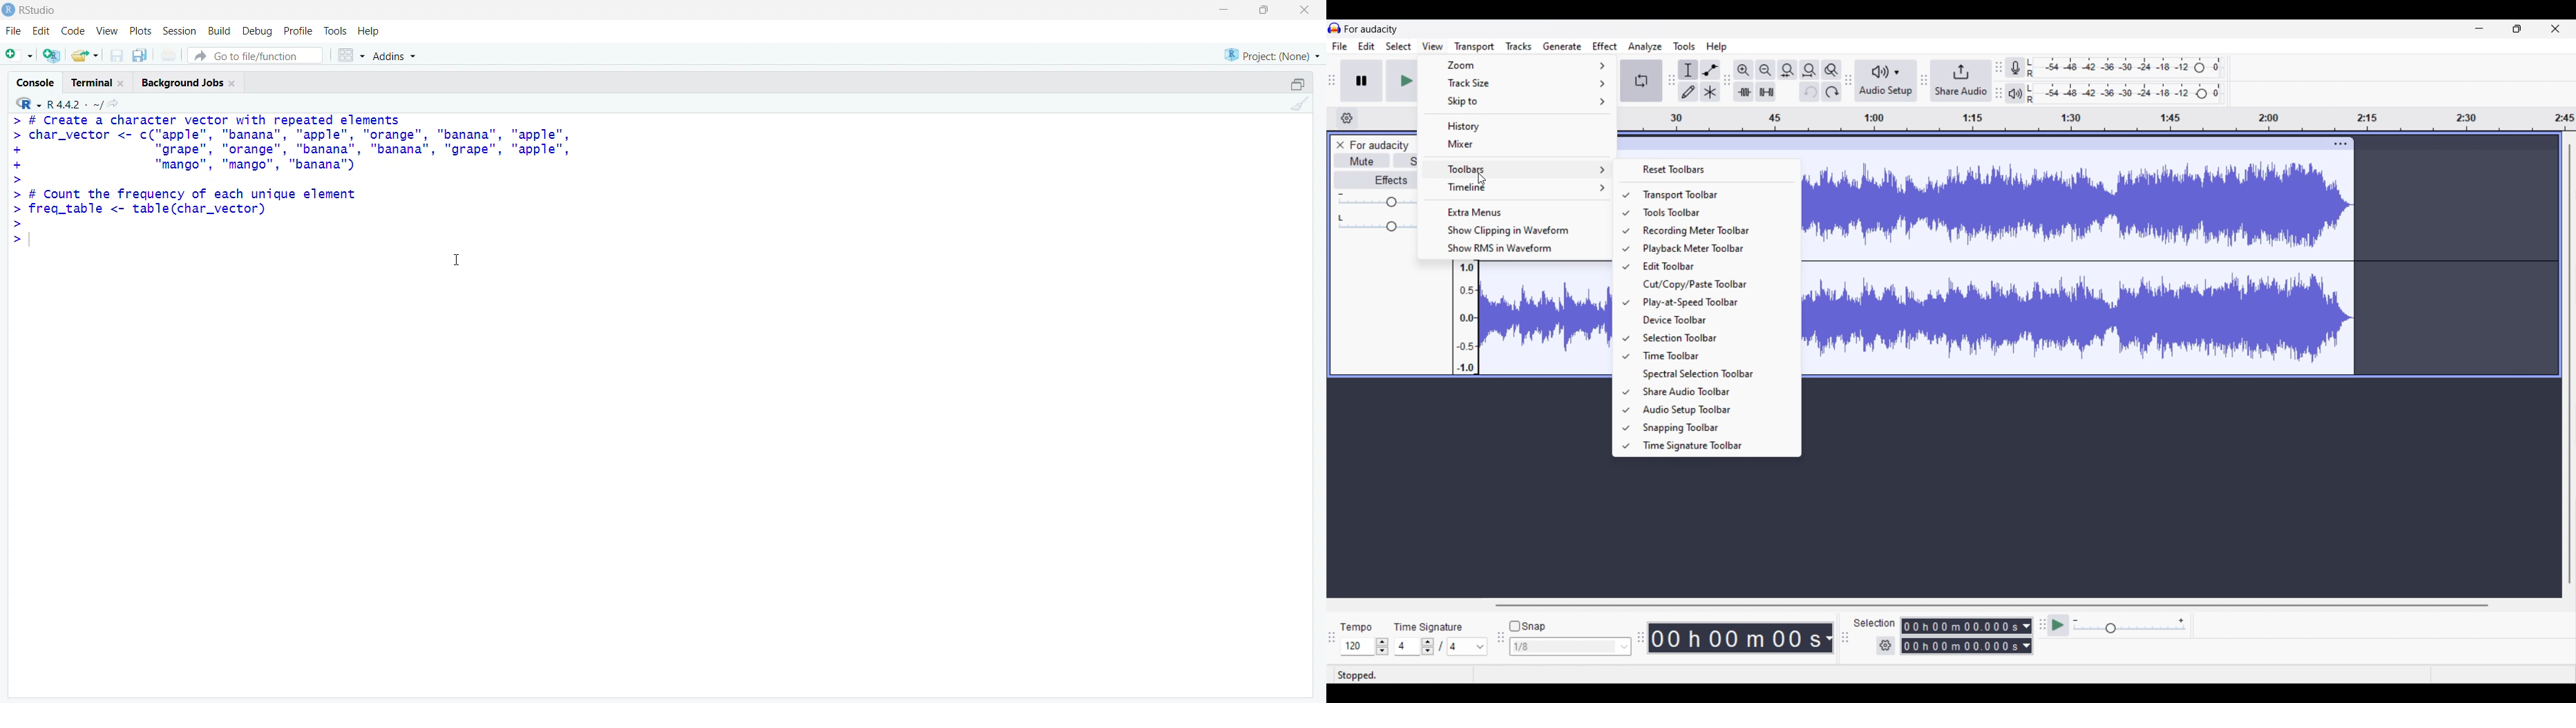 The width and height of the screenshot is (2576, 728). Describe the element at coordinates (1335, 27) in the screenshot. I see `logo` at that location.